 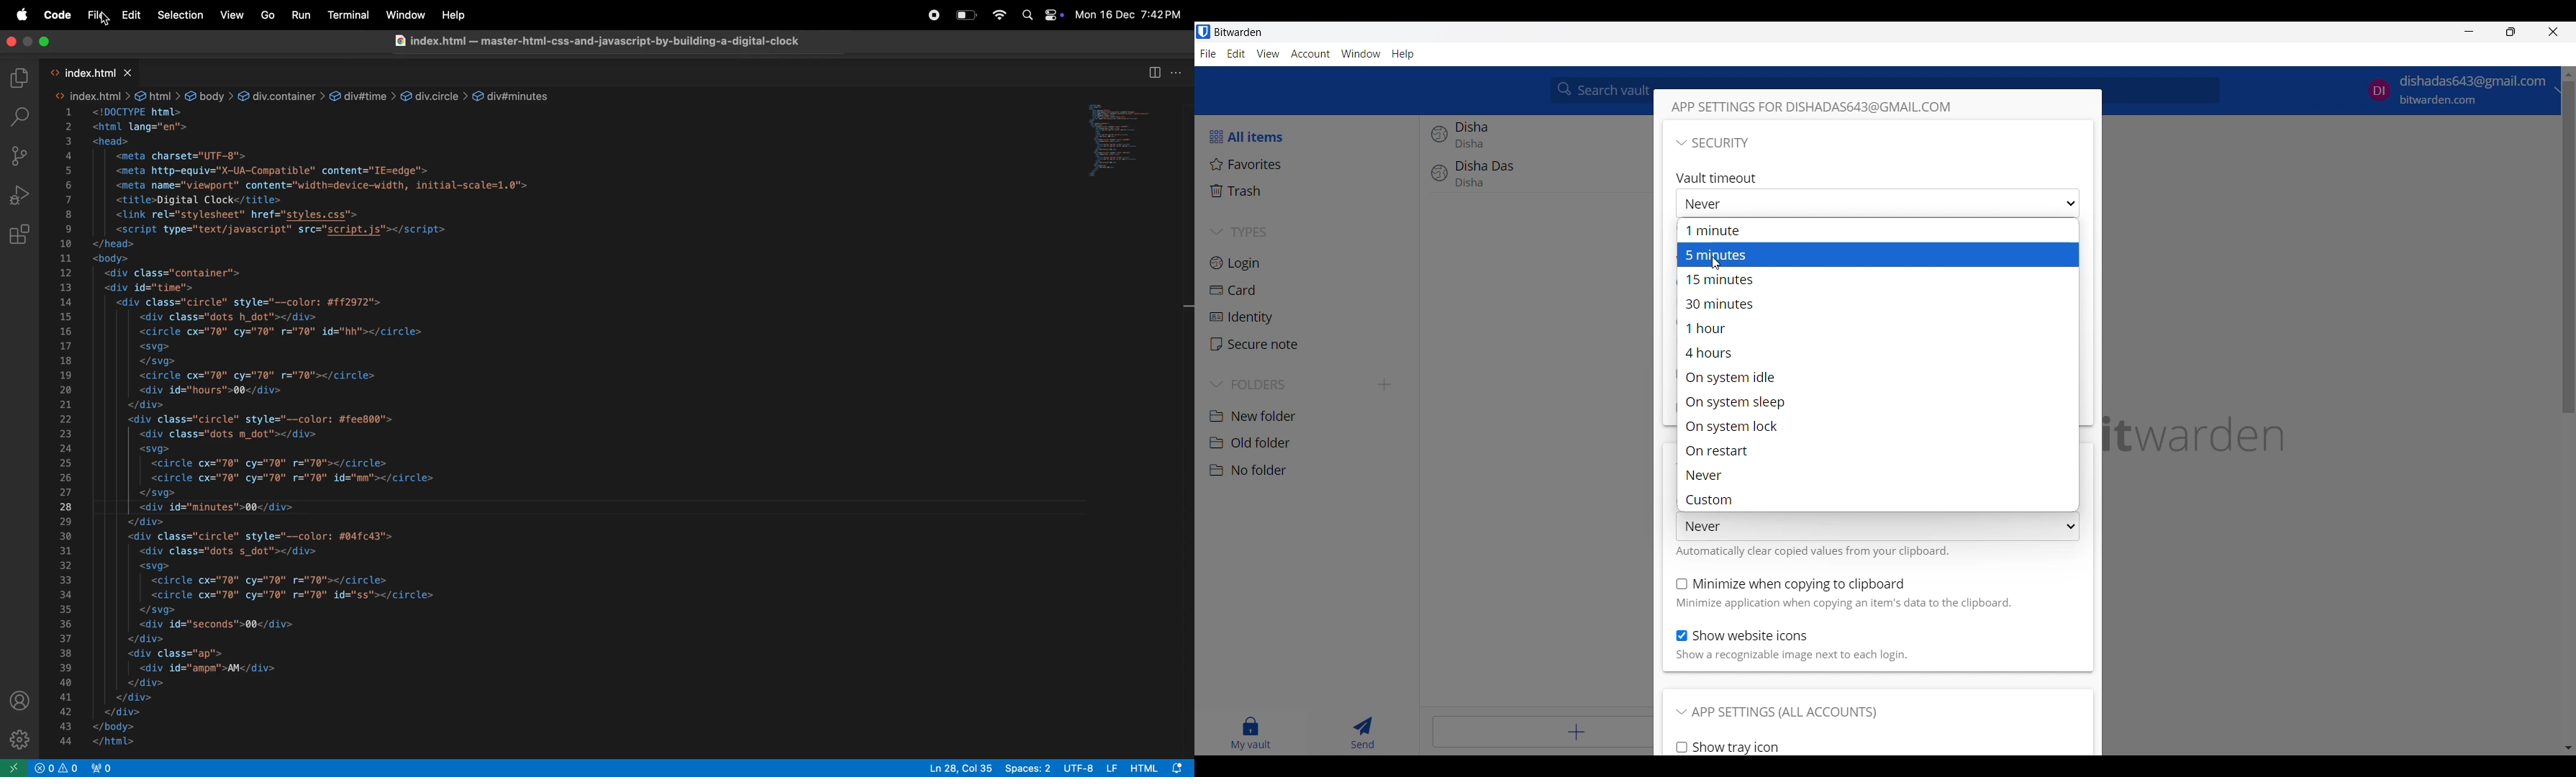 What do you see at coordinates (2459, 91) in the screenshot?
I see ` account options` at bounding box center [2459, 91].